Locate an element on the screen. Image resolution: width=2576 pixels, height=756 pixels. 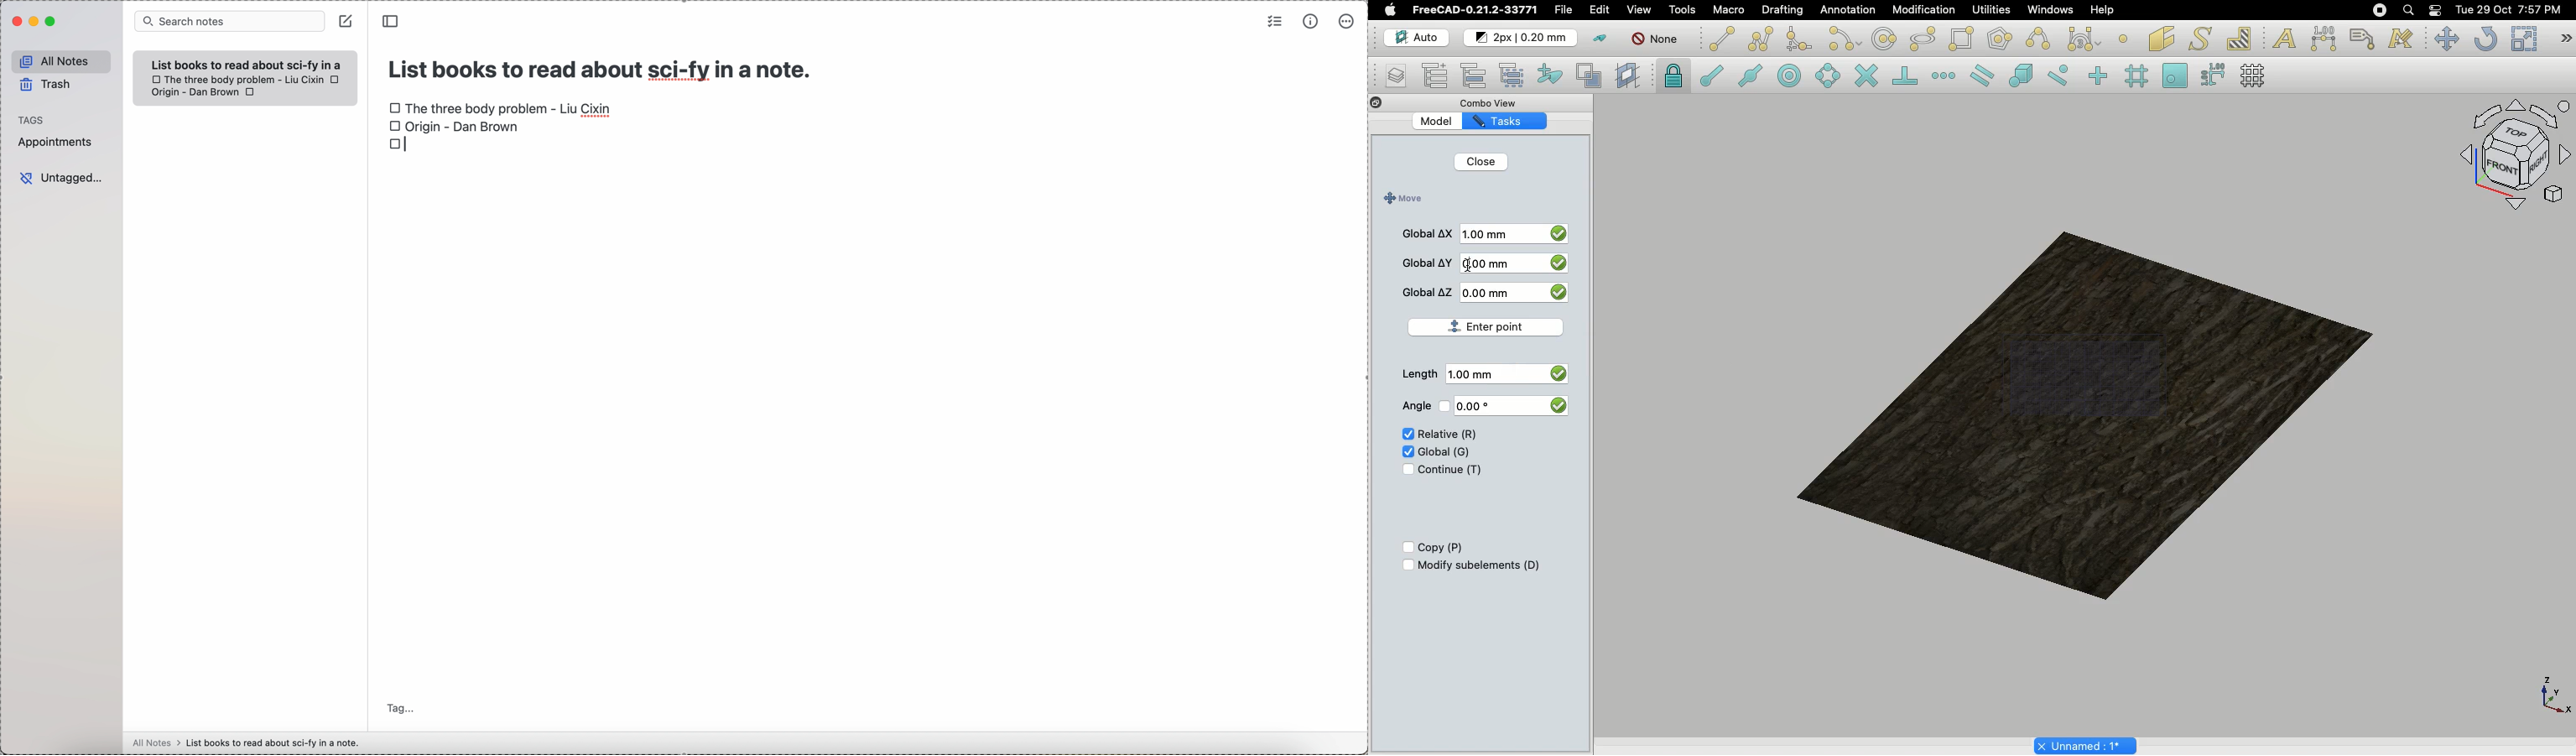
untagged is located at coordinates (61, 178).